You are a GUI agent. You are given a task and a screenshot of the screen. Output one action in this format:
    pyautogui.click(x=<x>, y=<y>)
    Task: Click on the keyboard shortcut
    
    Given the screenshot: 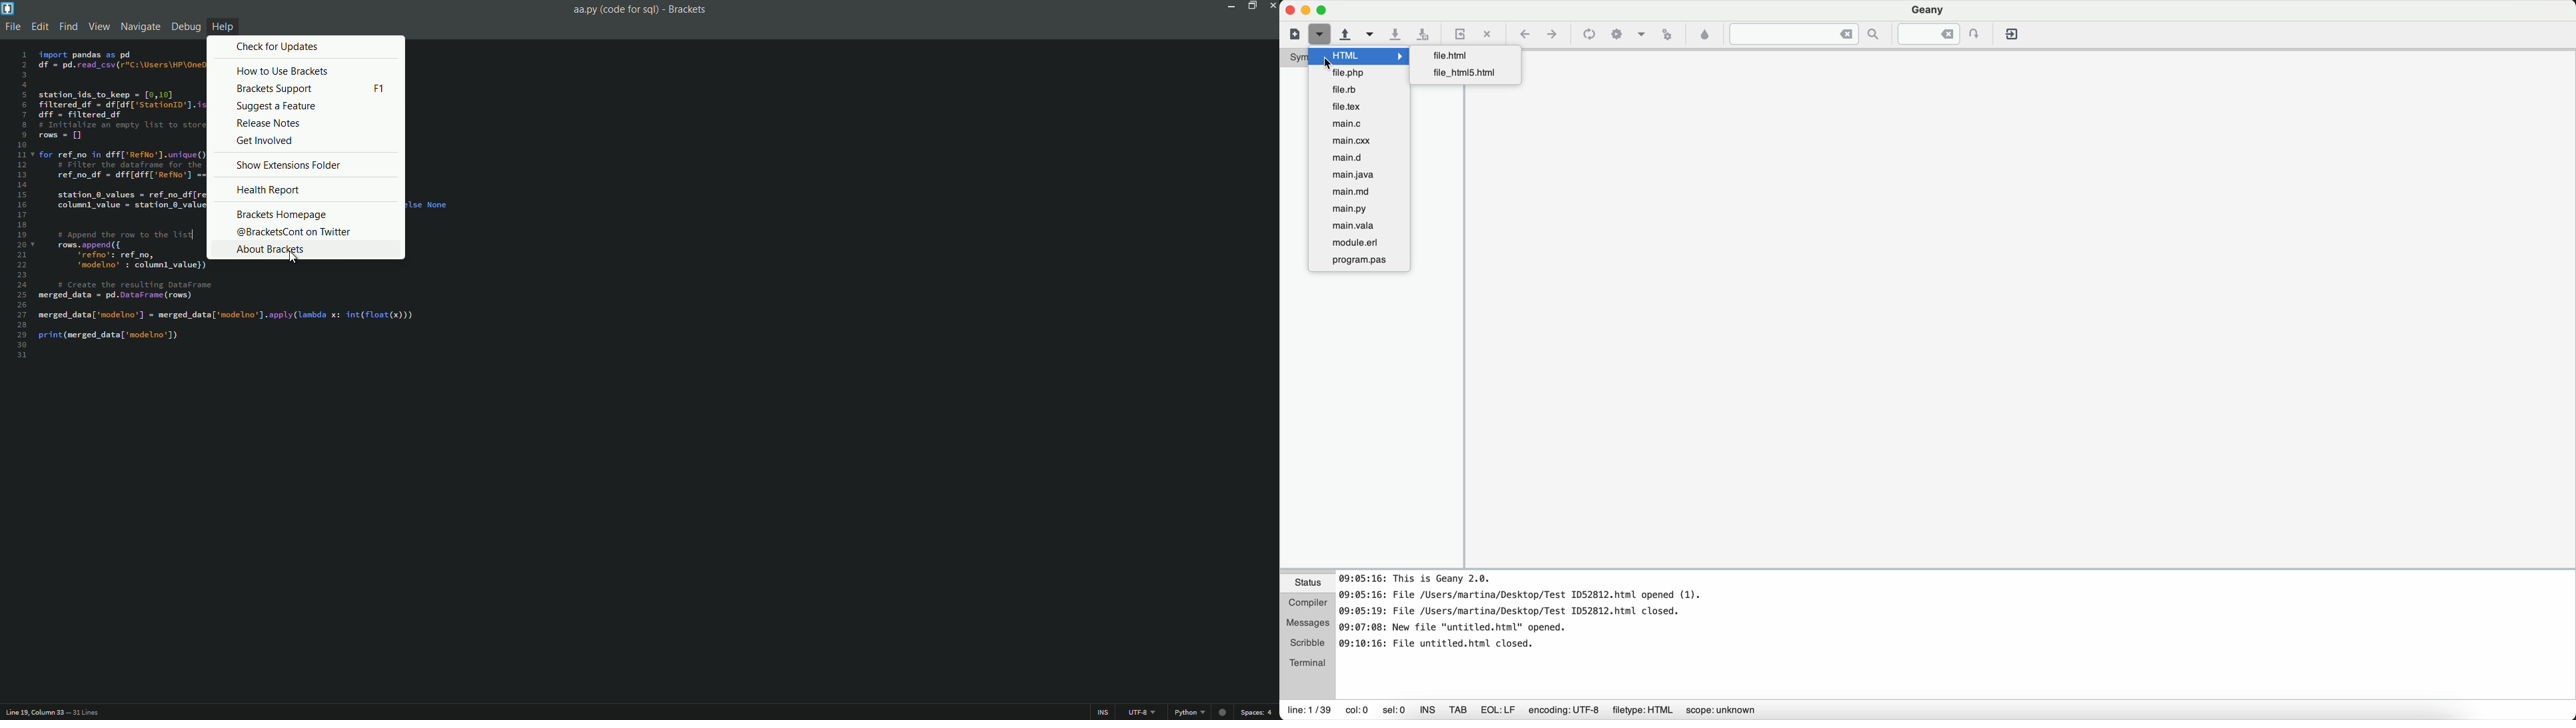 What is the action you would take?
    pyautogui.click(x=378, y=89)
    